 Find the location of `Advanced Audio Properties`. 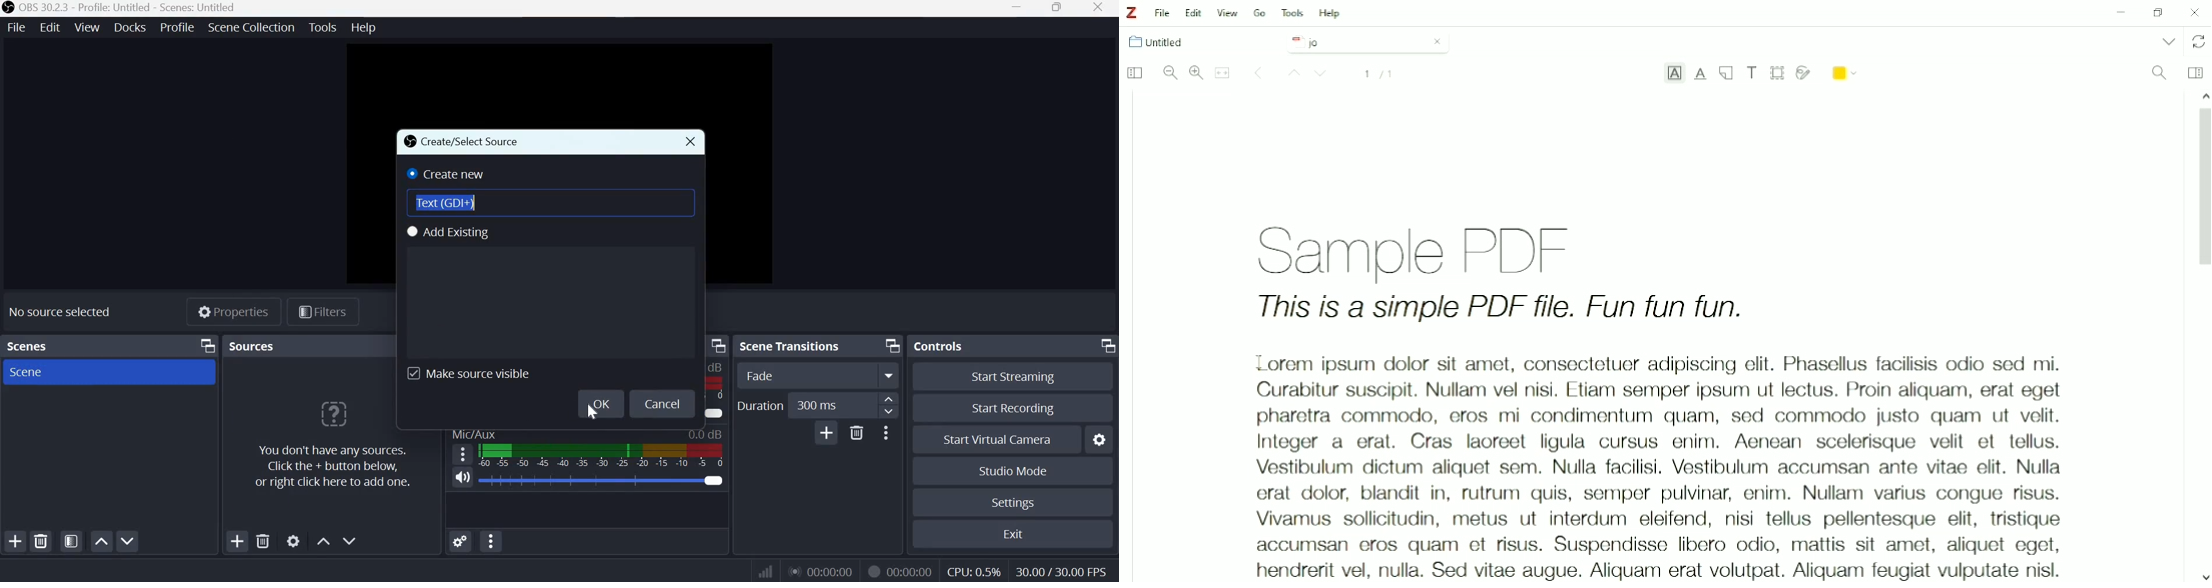

Advanced Audio Properties is located at coordinates (461, 541).